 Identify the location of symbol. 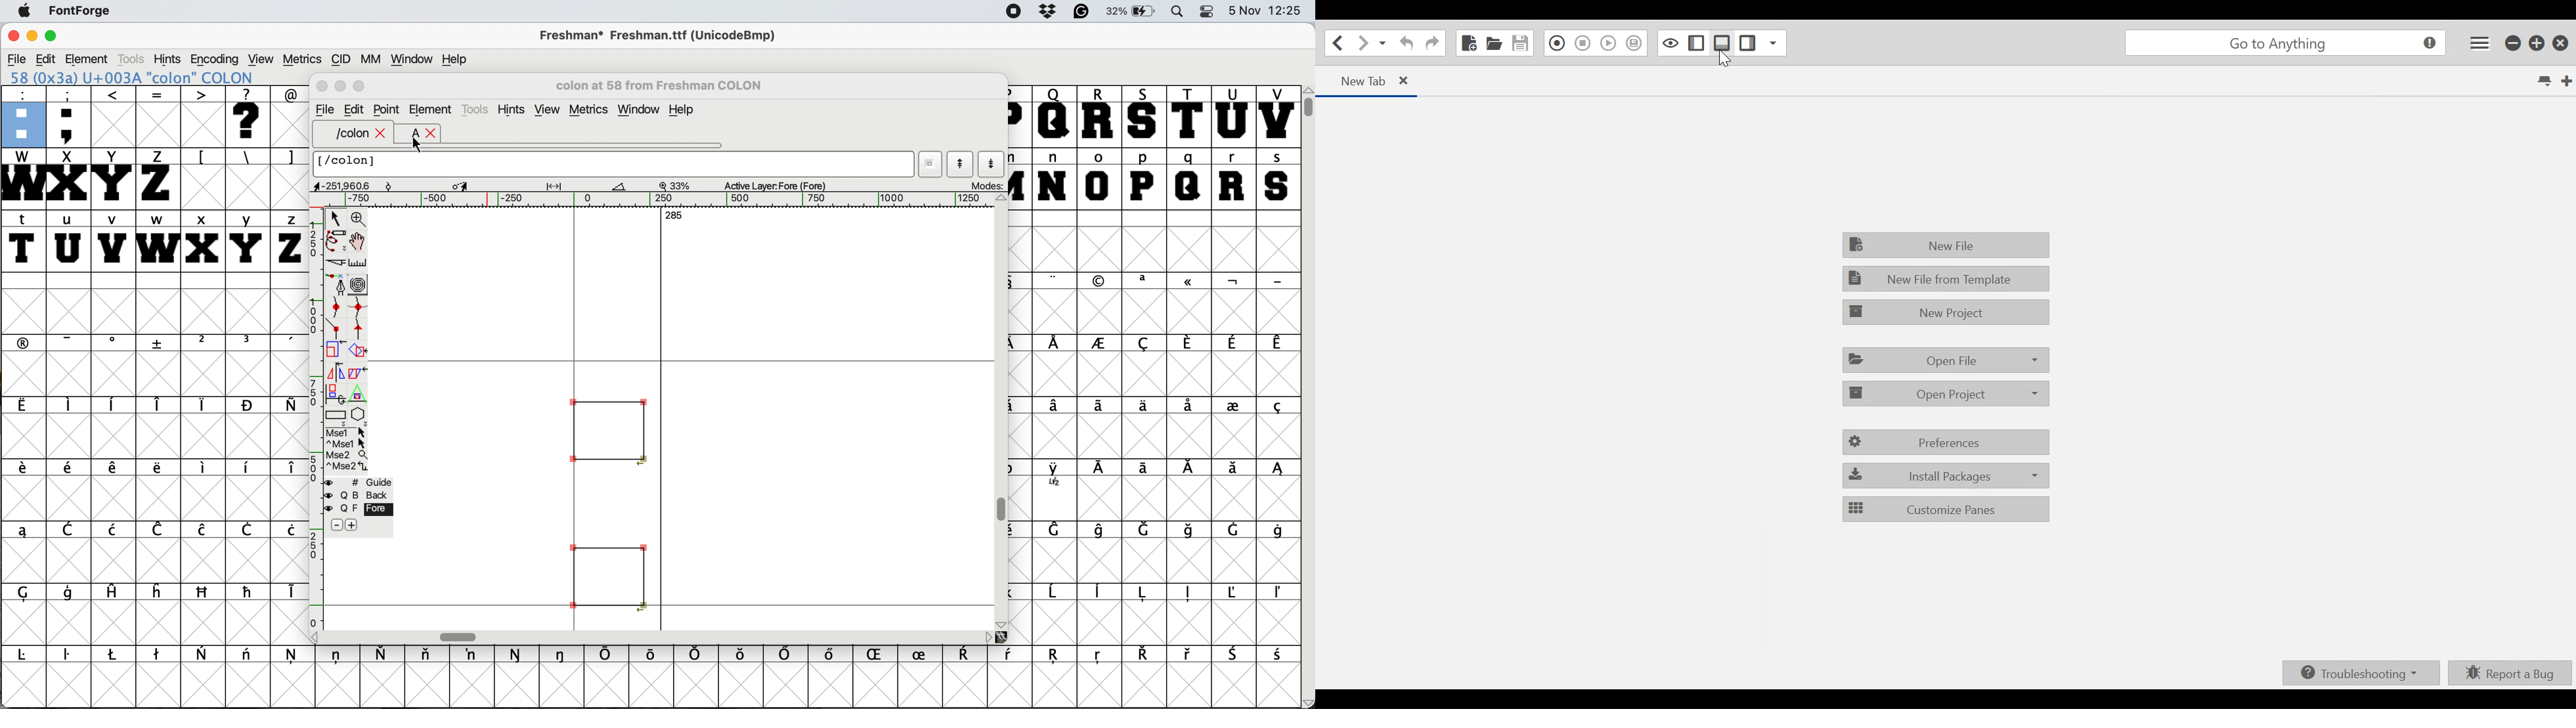
(517, 654).